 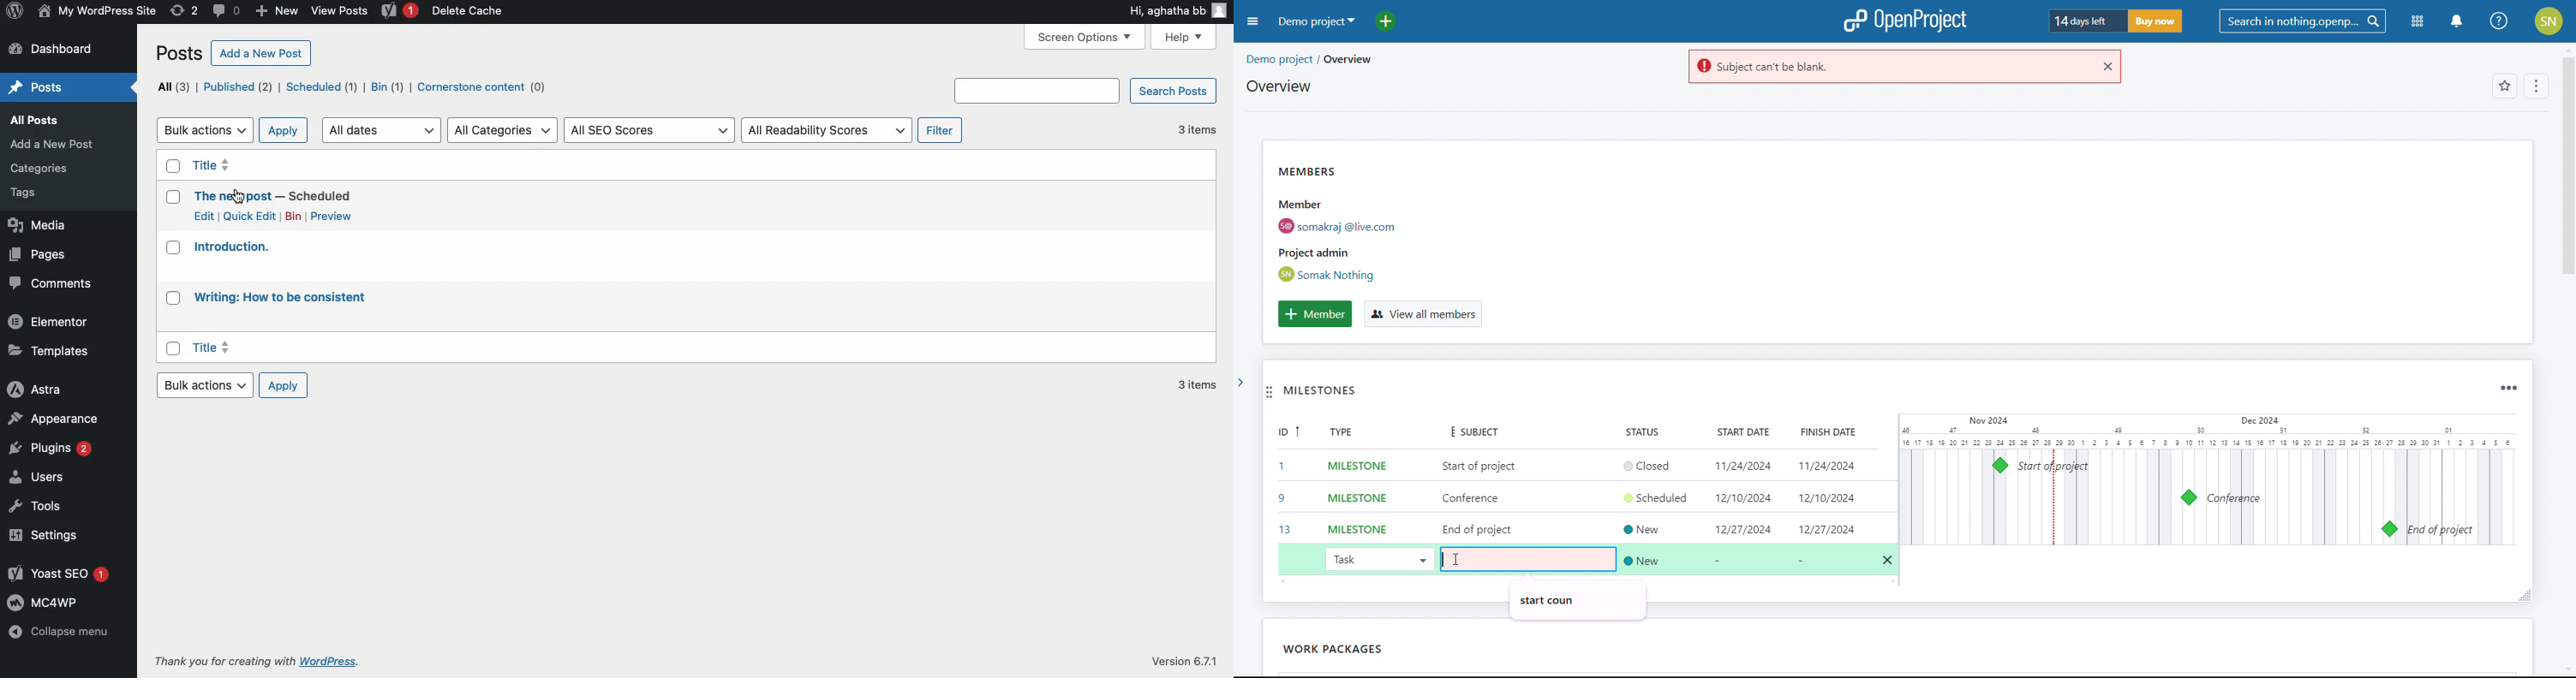 What do you see at coordinates (46, 535) in the screenshot?
I see `Settings` at bounding box center [46, 535].